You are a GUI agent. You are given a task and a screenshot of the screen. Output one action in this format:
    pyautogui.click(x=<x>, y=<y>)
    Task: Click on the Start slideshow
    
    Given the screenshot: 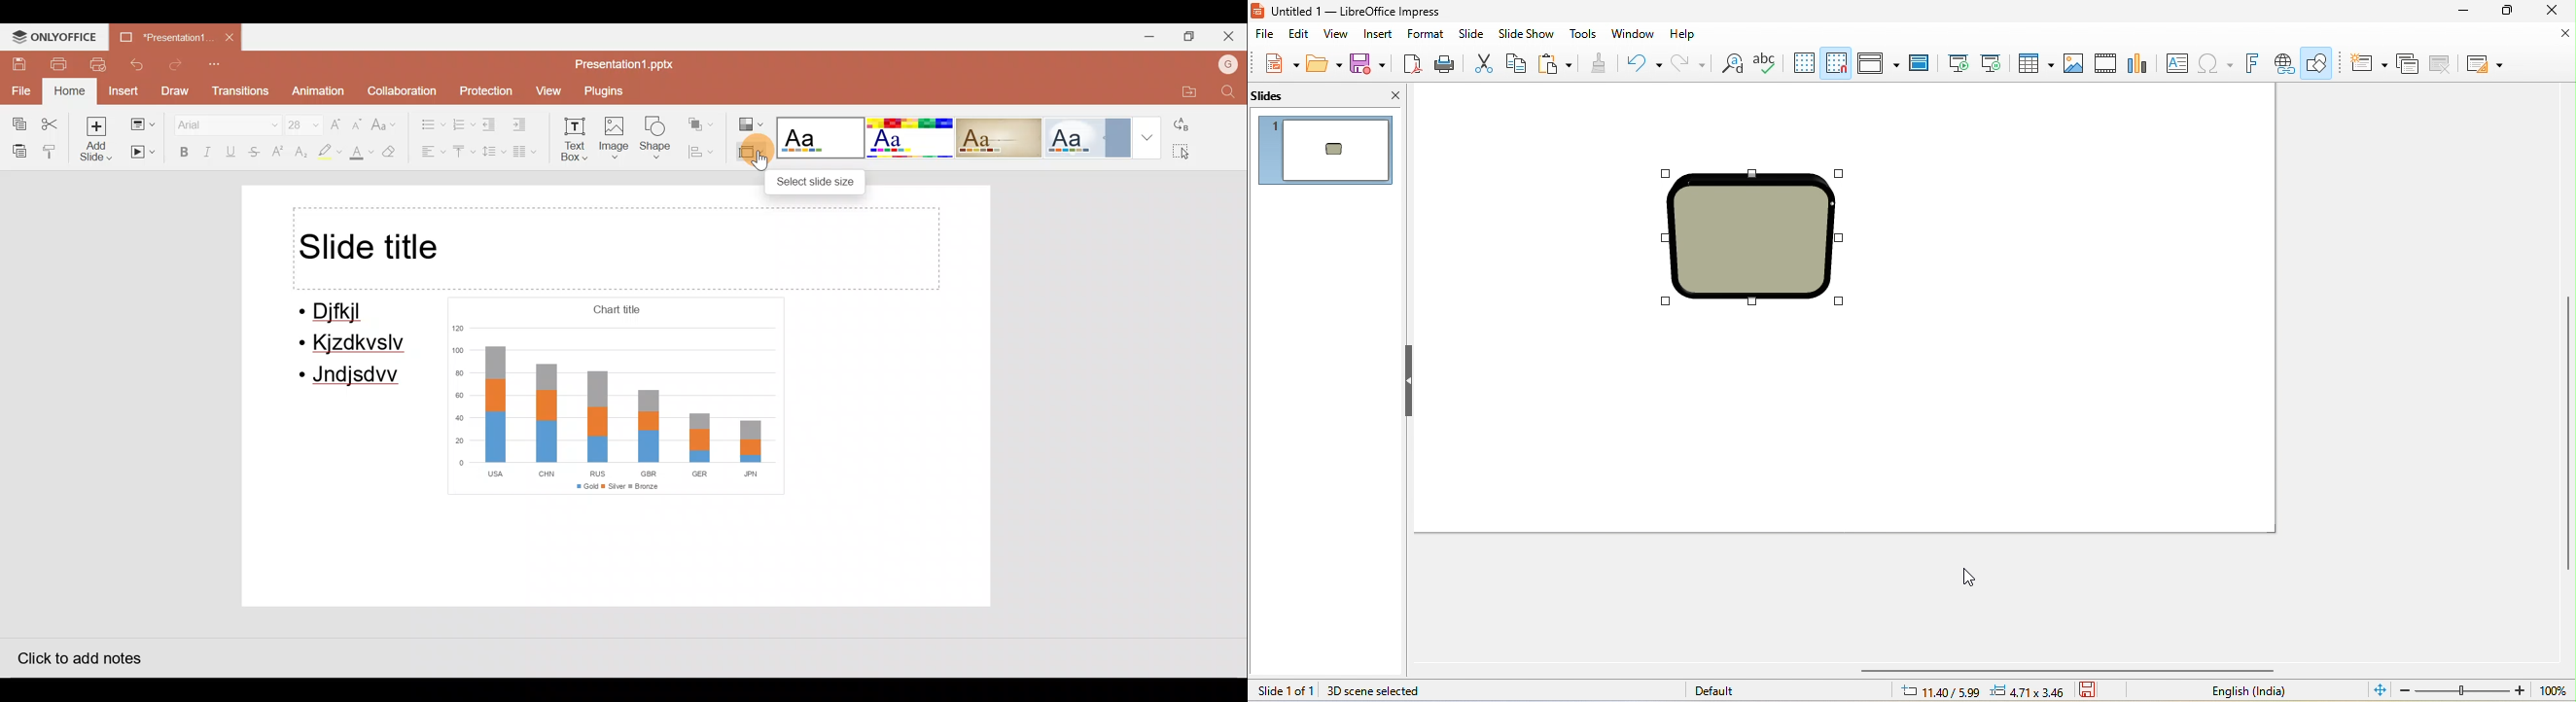 What is the action you would take?
    pyautogui.click(x=143, y=153)
    